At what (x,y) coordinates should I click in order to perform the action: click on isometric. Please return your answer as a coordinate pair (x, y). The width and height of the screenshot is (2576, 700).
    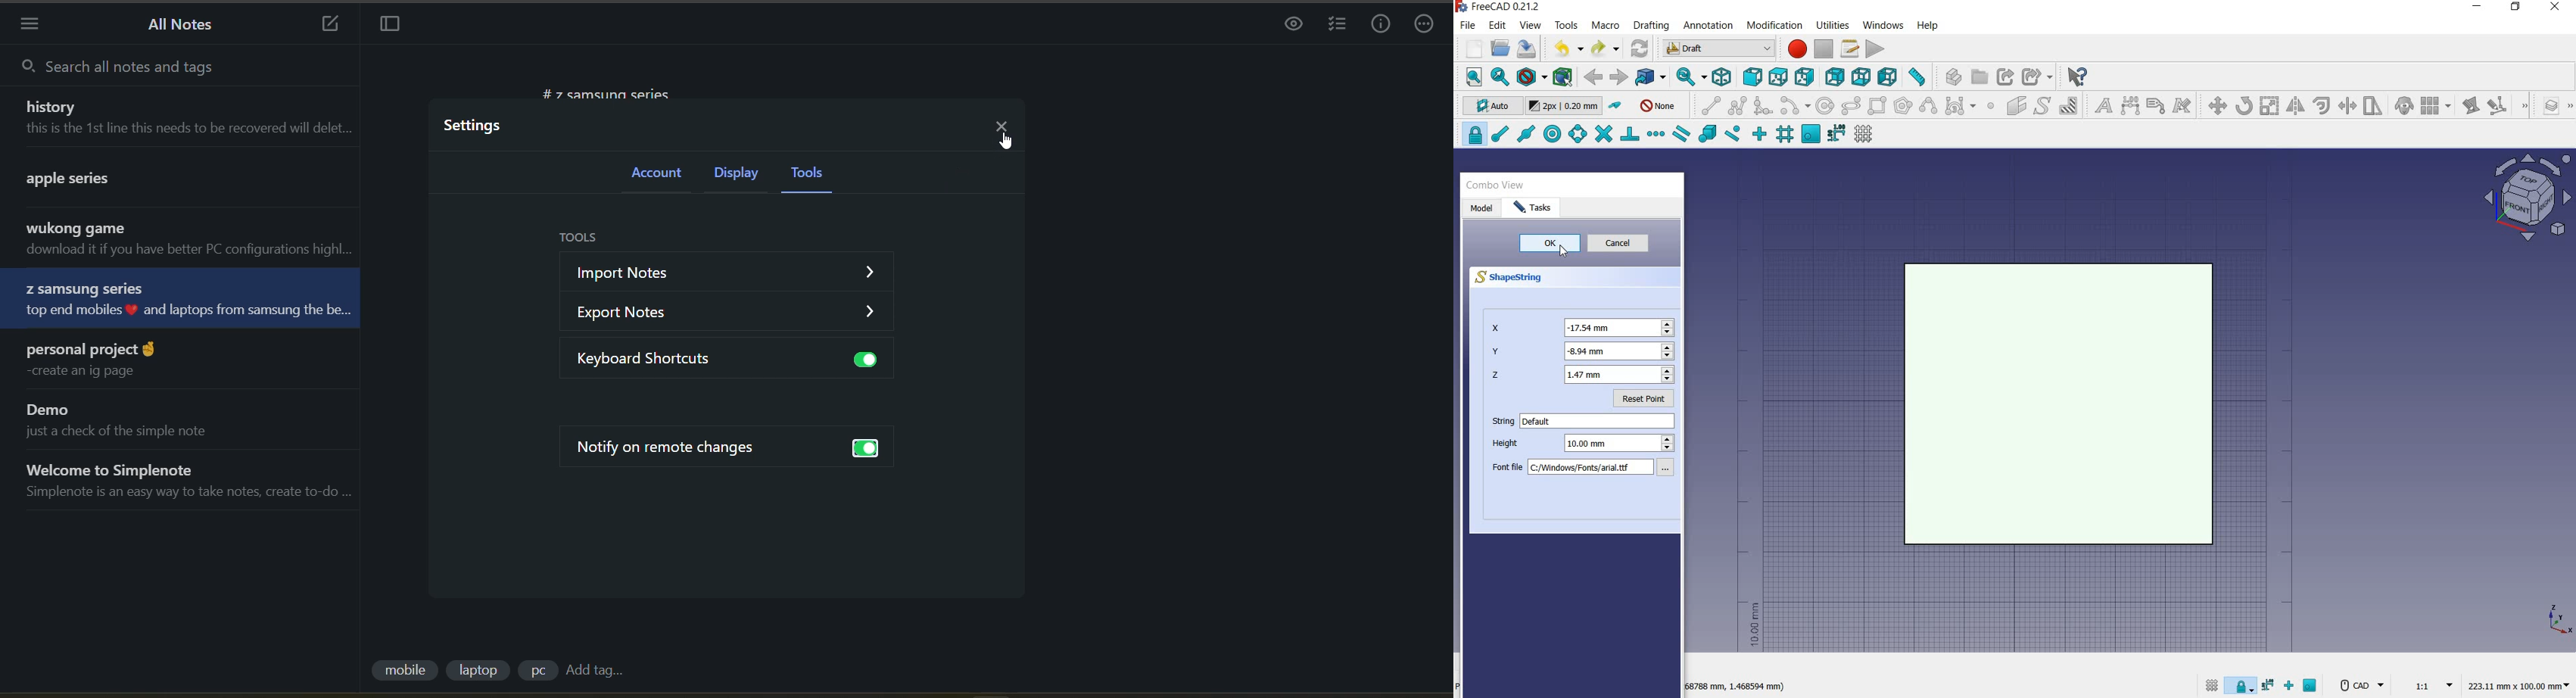
    Looking at the image, I should click on (1723, 79).